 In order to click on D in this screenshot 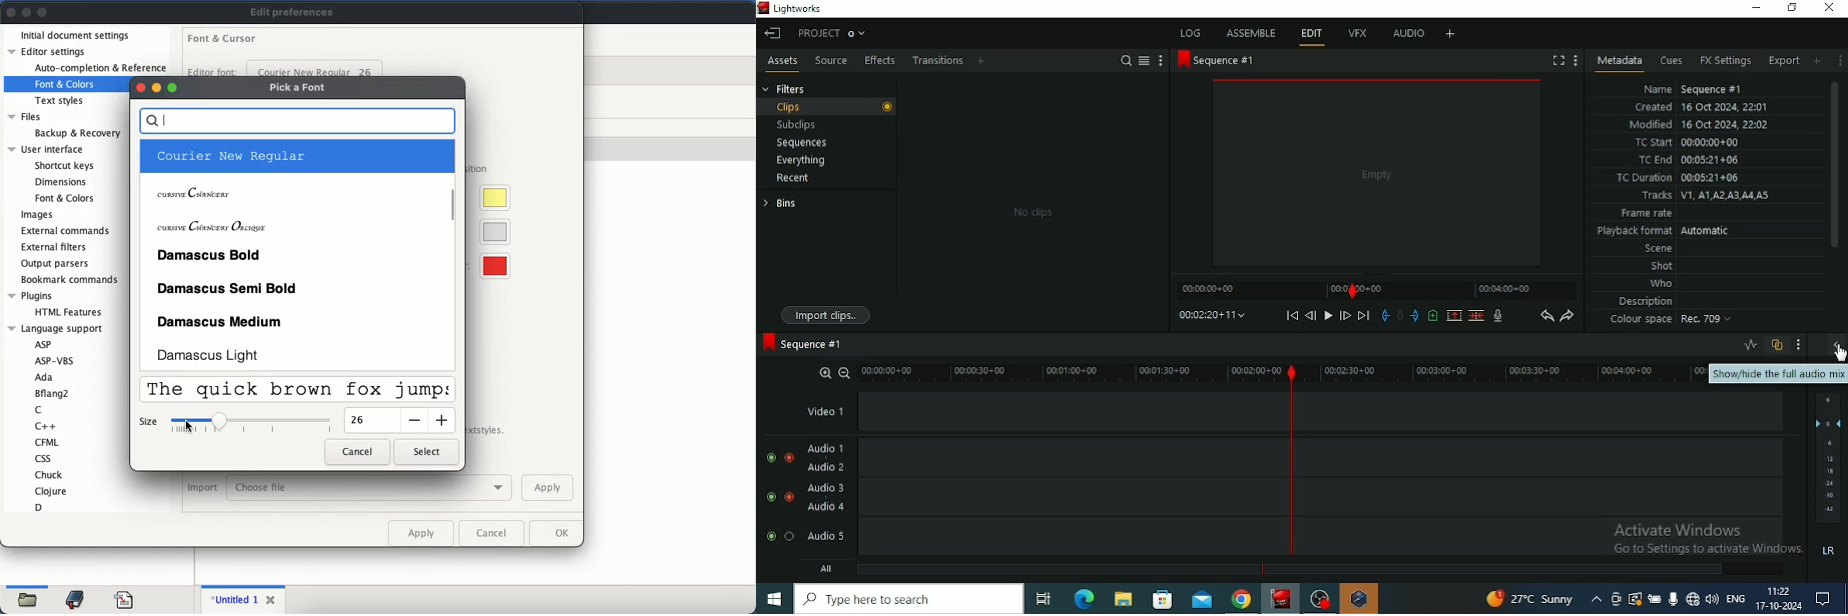, I will do `click(41, 506)`.